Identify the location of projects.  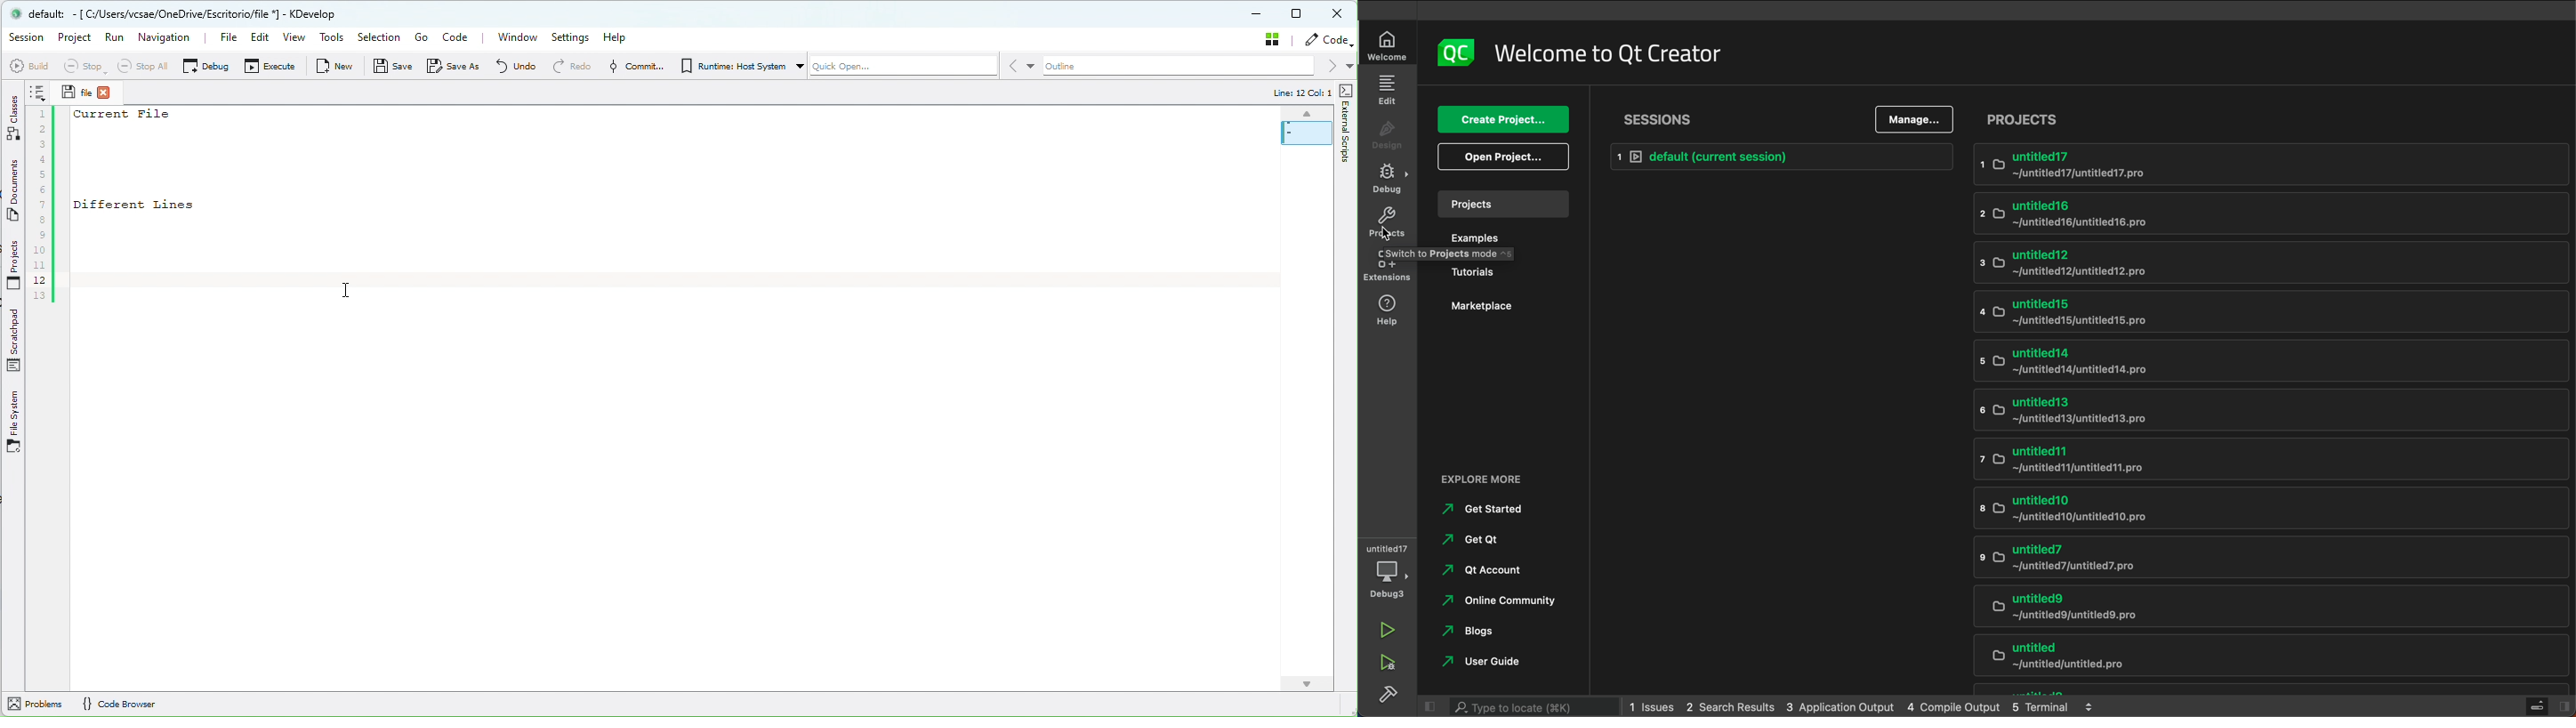
(1387, 223).